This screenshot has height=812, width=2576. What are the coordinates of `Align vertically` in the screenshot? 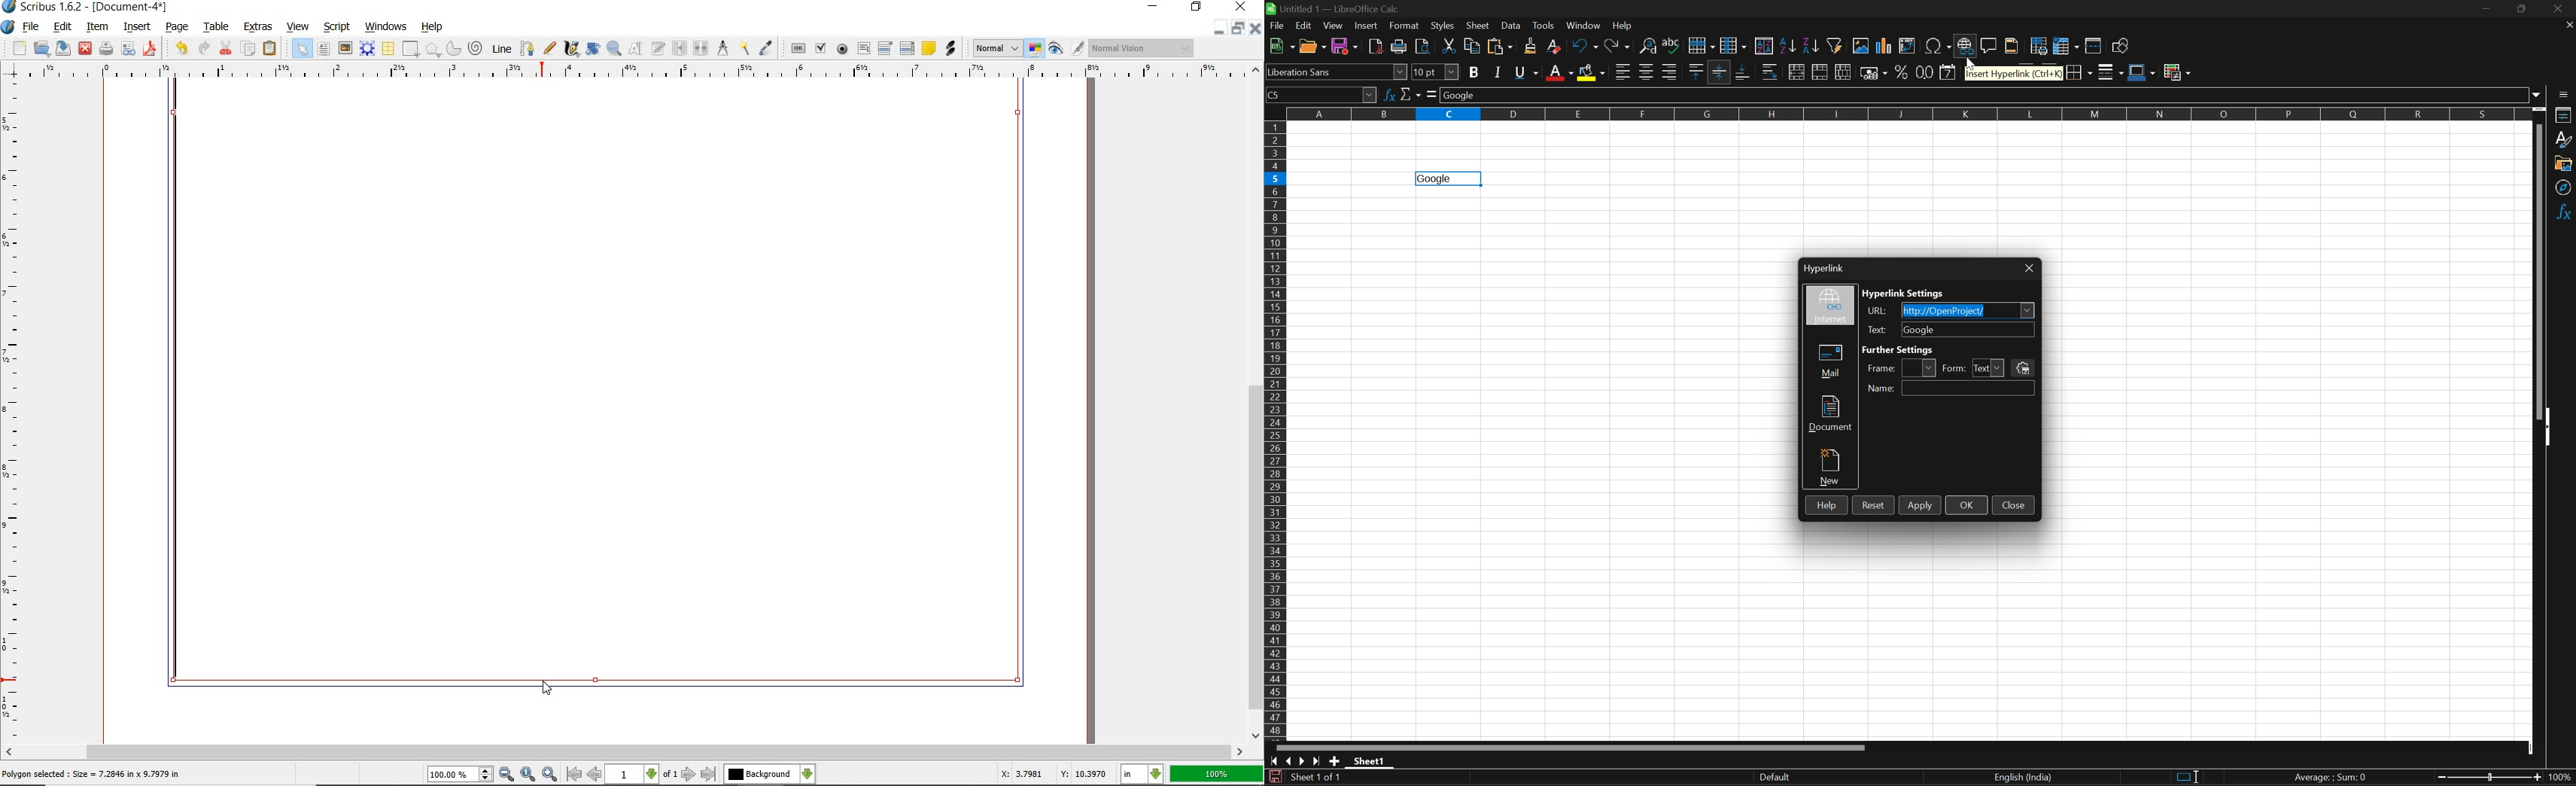 It's located at (1720, 71).